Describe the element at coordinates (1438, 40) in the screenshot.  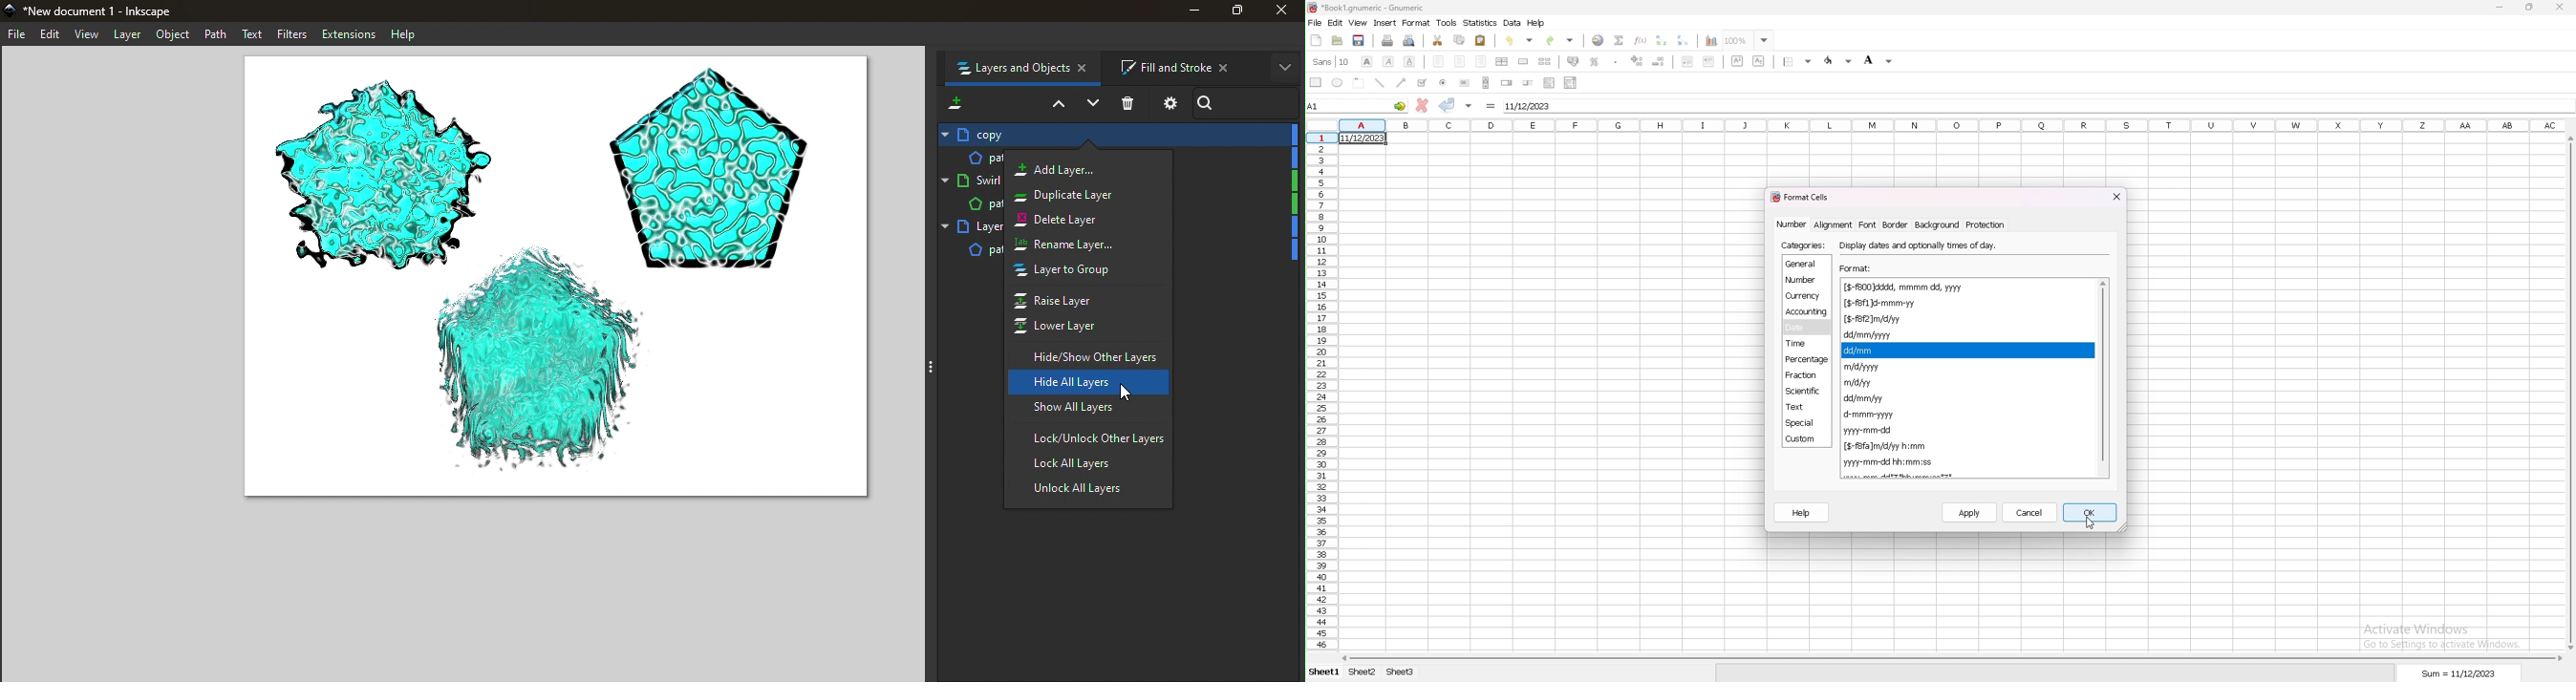
I see `cut` at that location.